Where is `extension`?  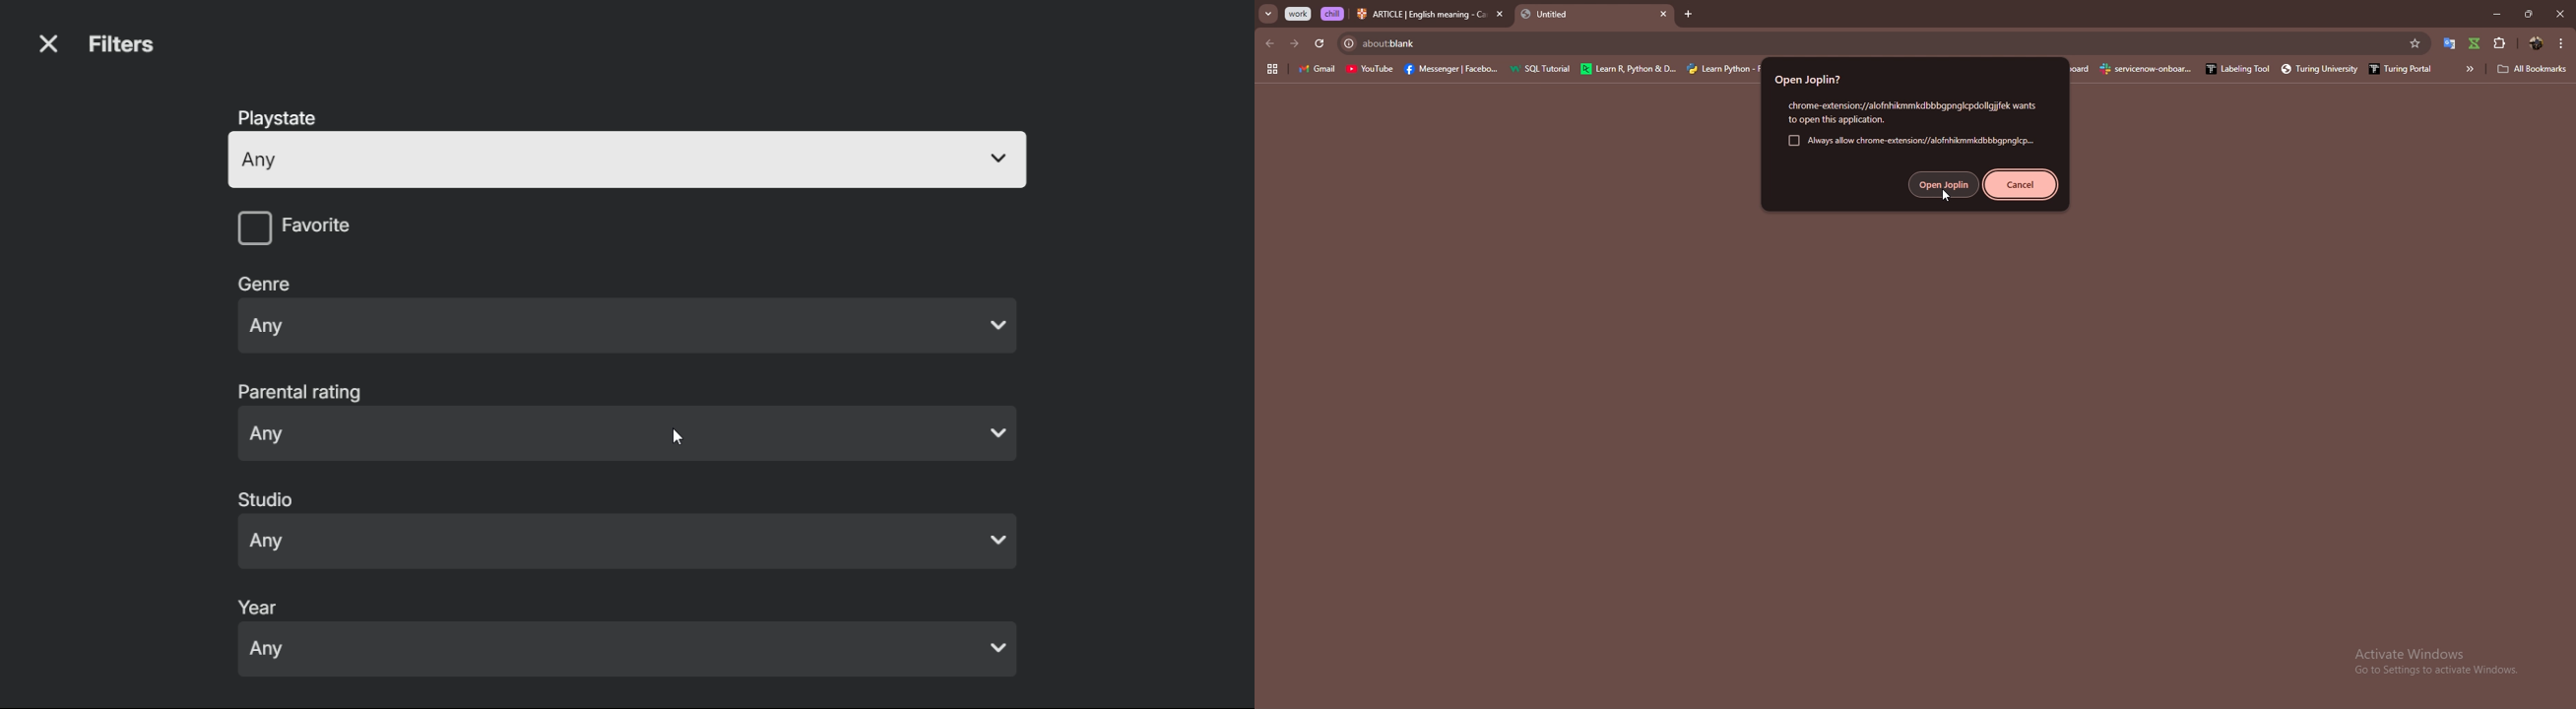 extension is located at coordinates (2475, 43).